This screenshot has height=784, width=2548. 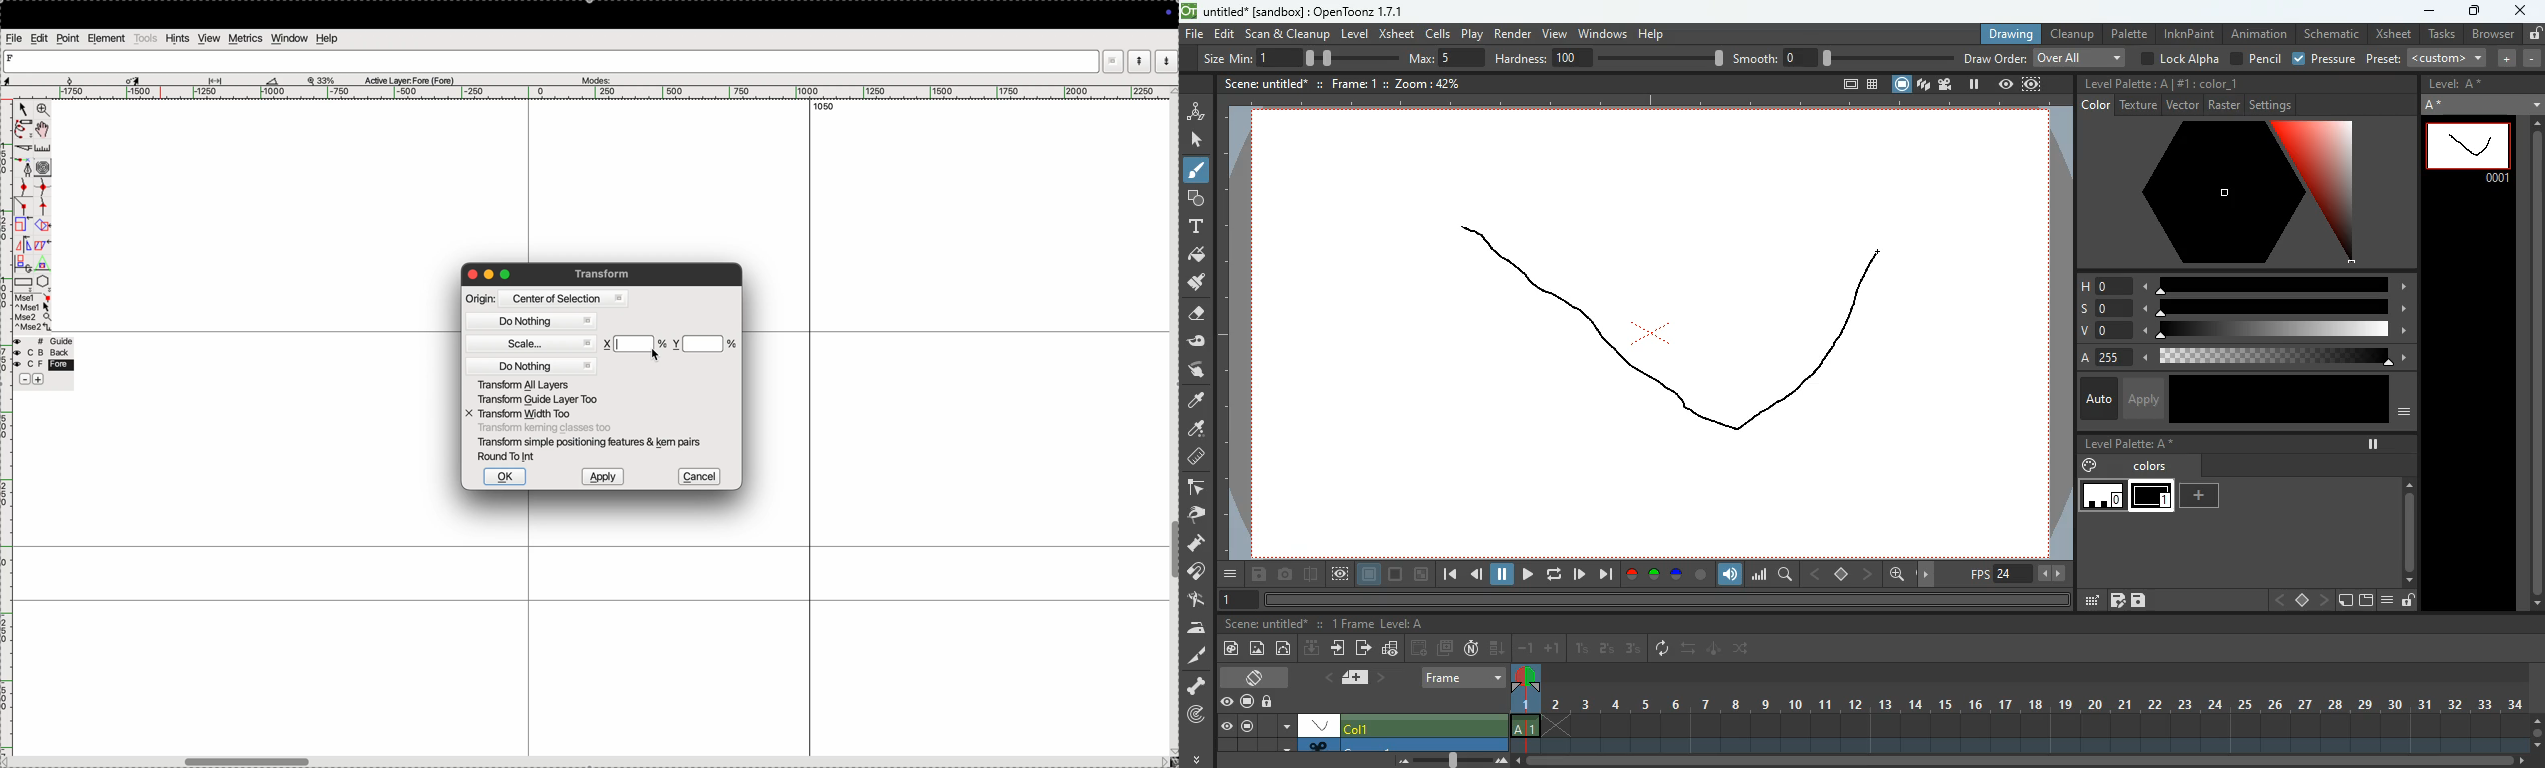 What do you see at coordinates (246, 39) in the screenshot?
I see `metrics` at bounding box center [246, 39].